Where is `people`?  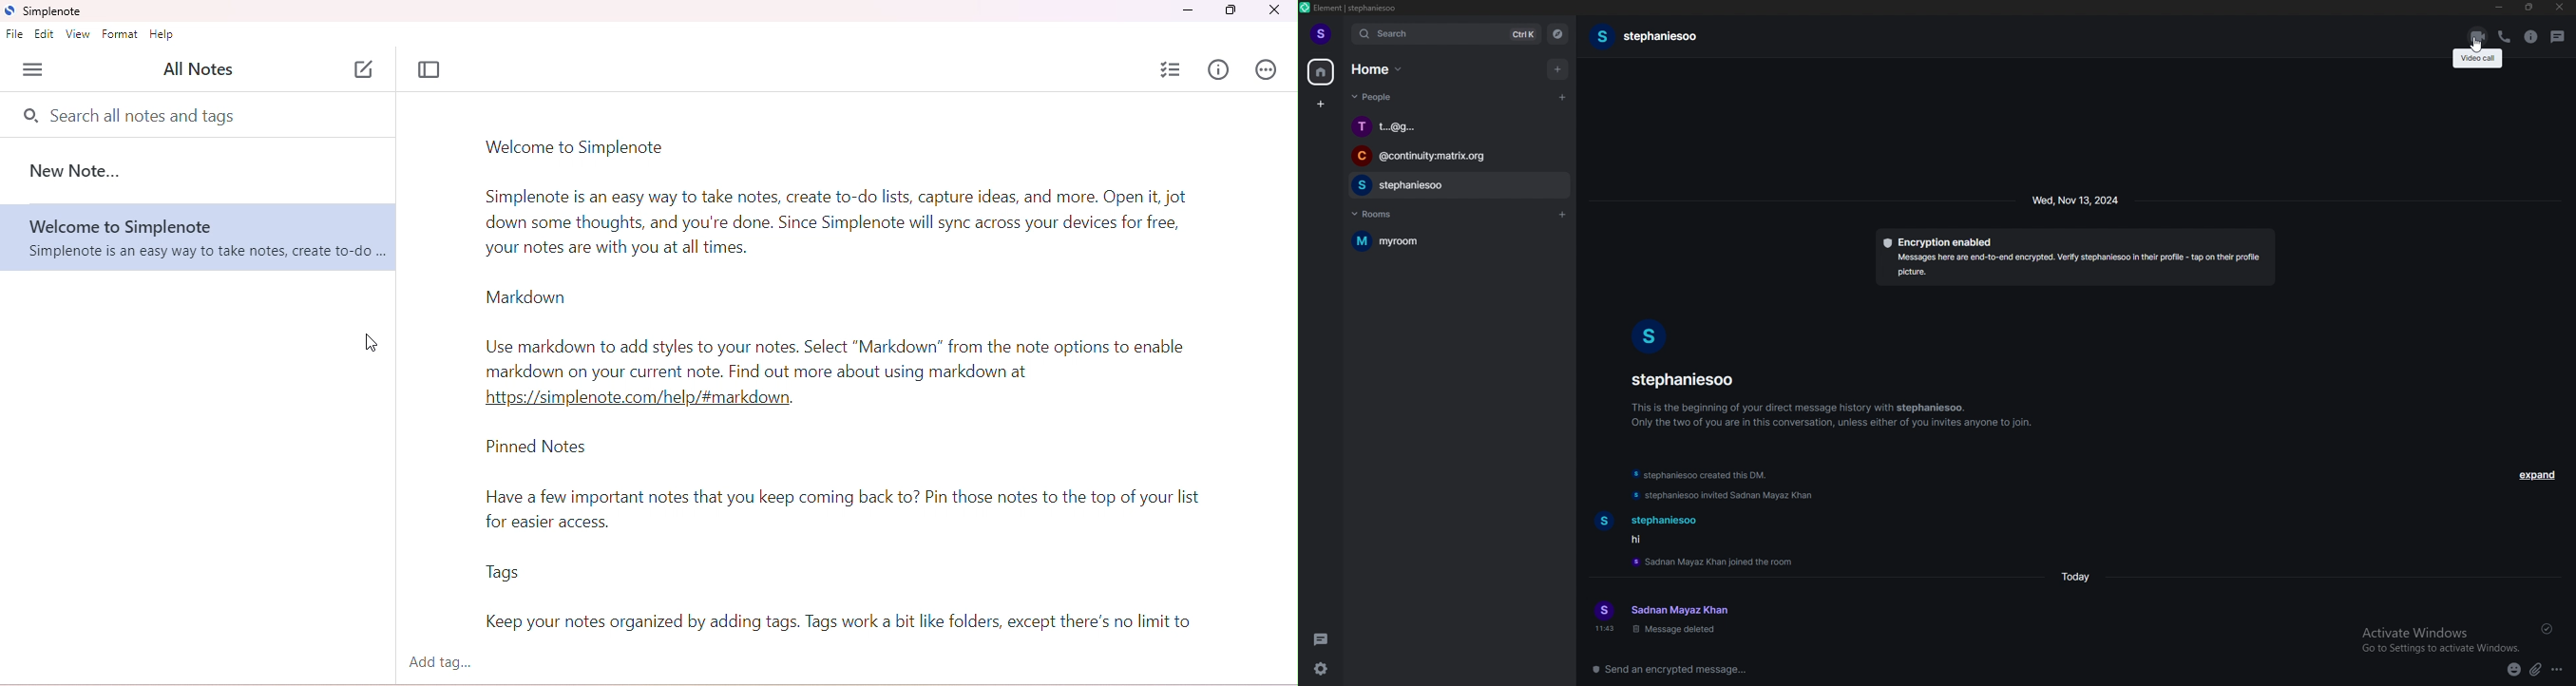 people is located at coordinates (1375, 97).